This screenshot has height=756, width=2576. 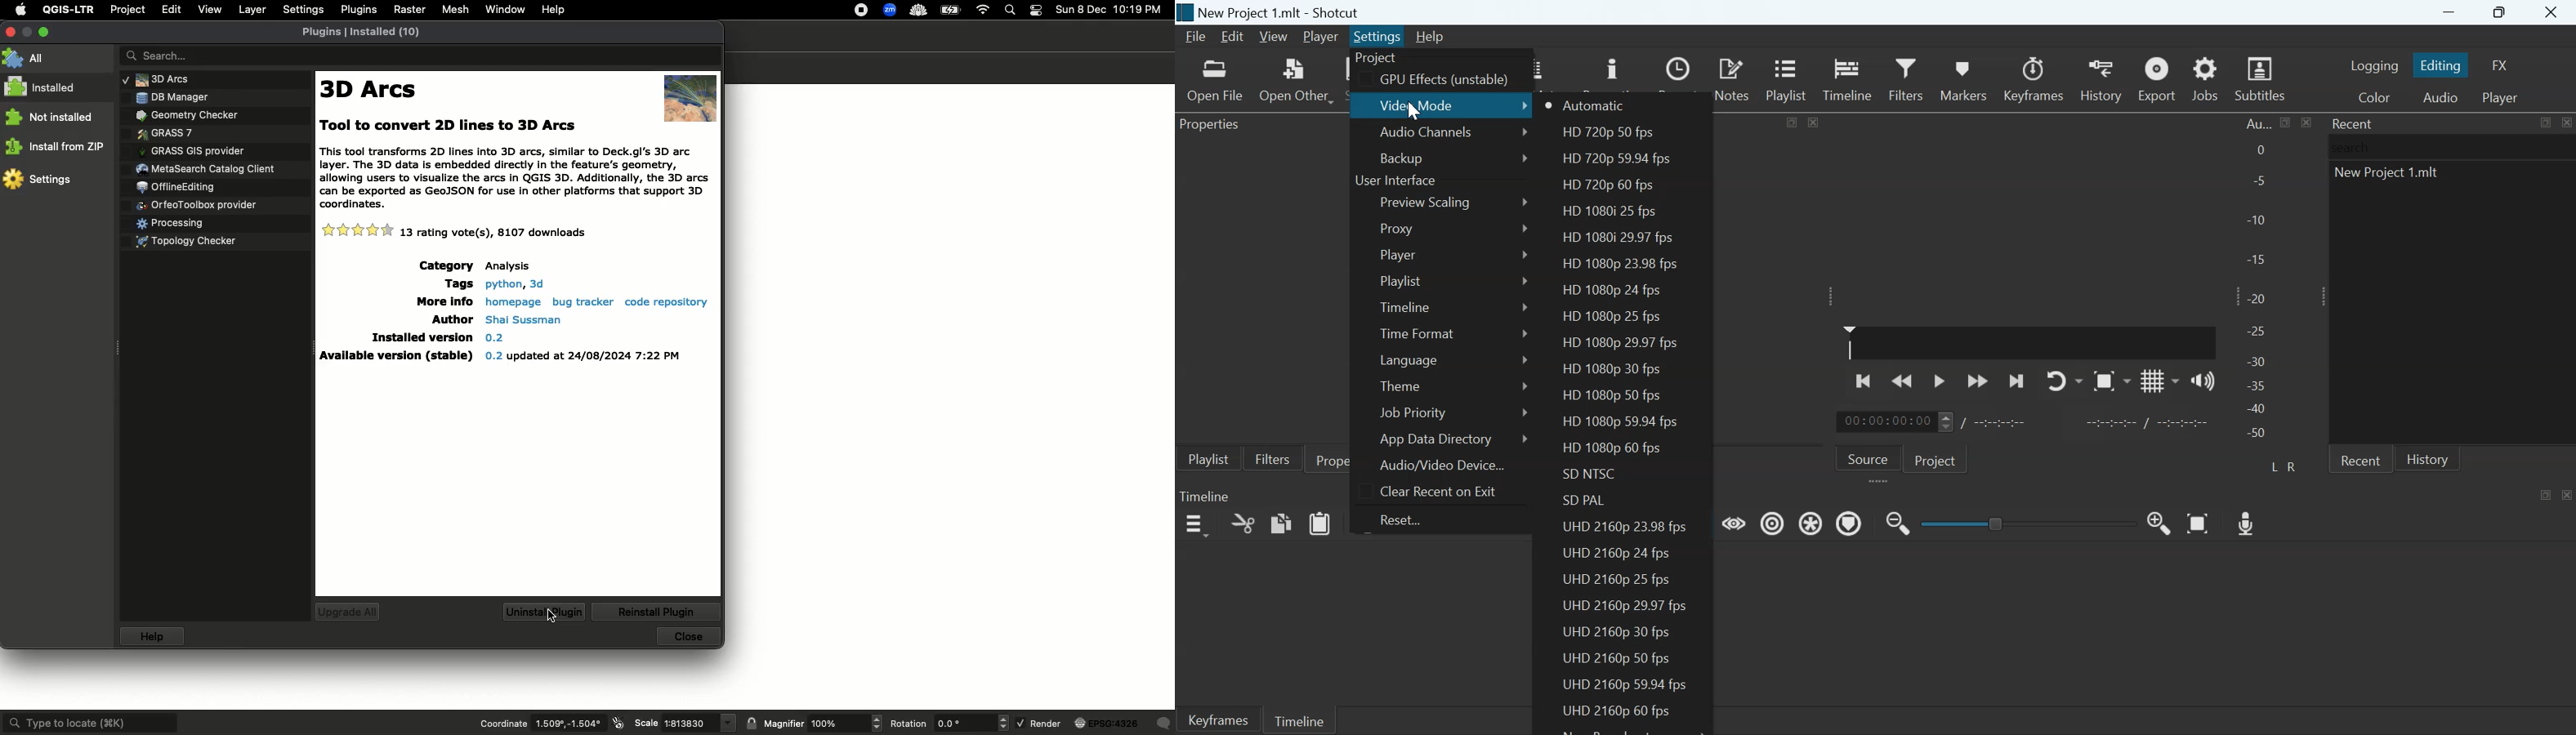 What do you see at coordinates (2200, 522) in the screenshot?
I see `Zoom timeline to fit` at bounding box center [2200, 522].